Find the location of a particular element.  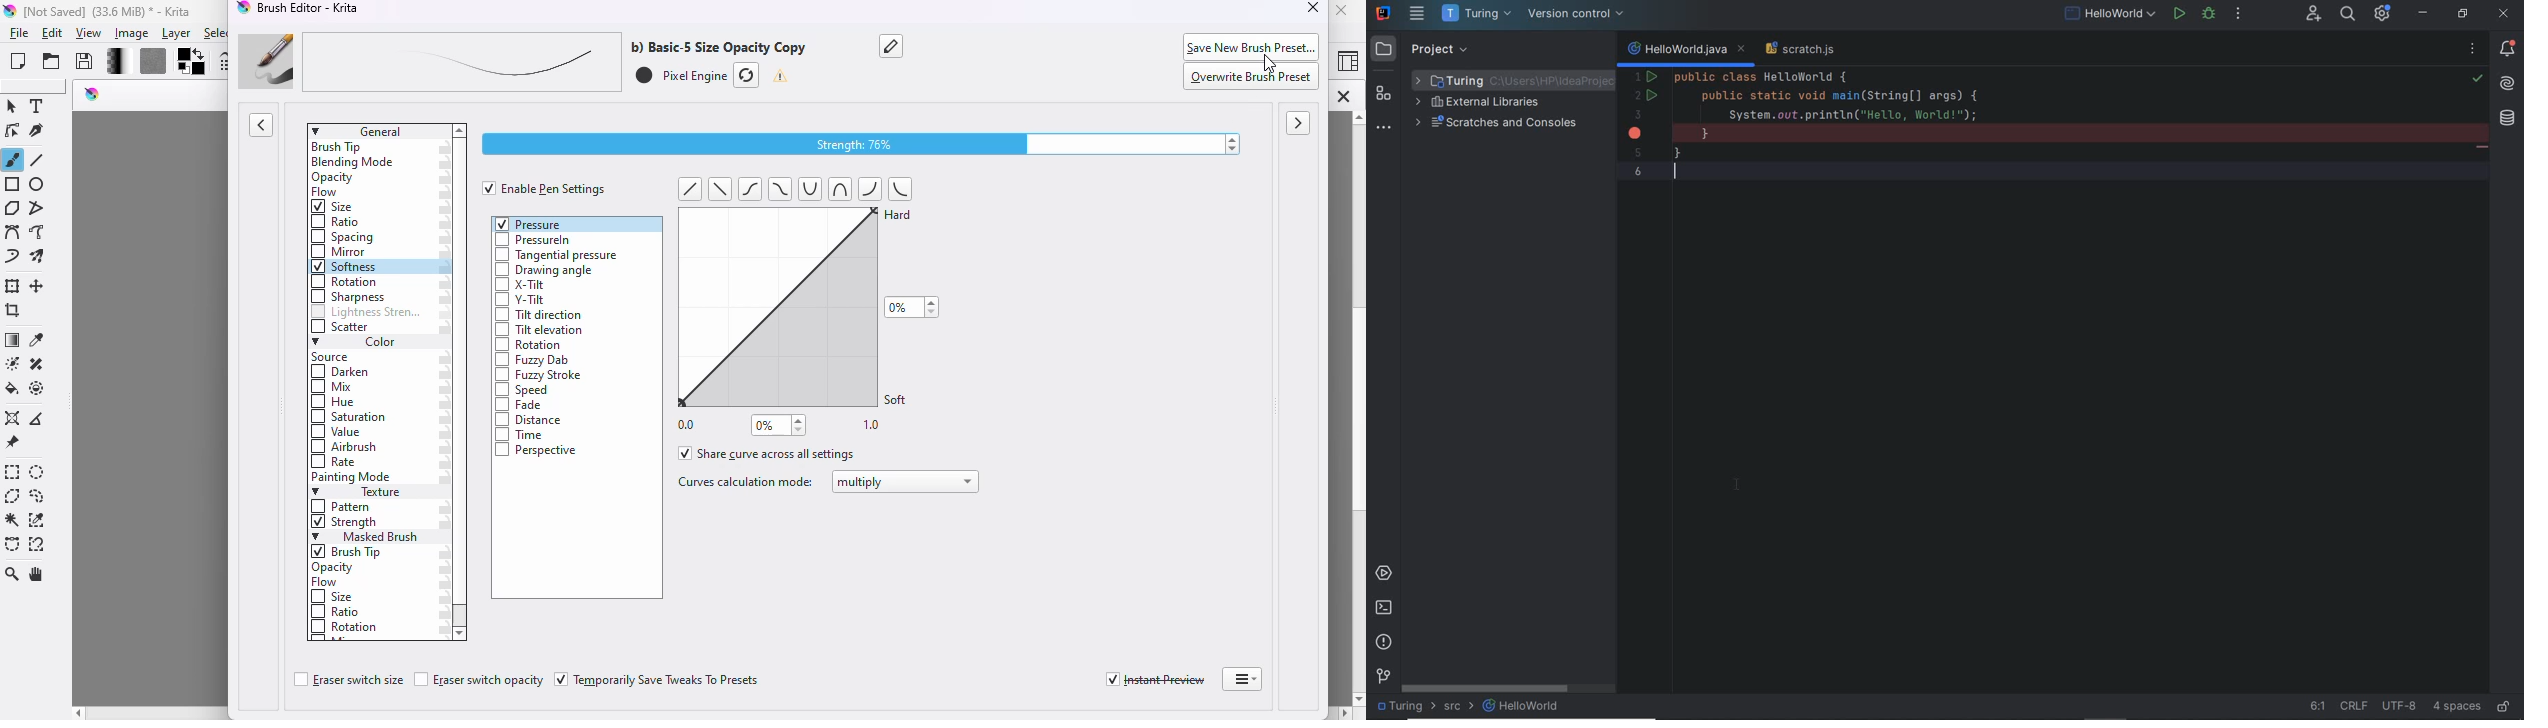

file name is located at coordinates (1675, 50).